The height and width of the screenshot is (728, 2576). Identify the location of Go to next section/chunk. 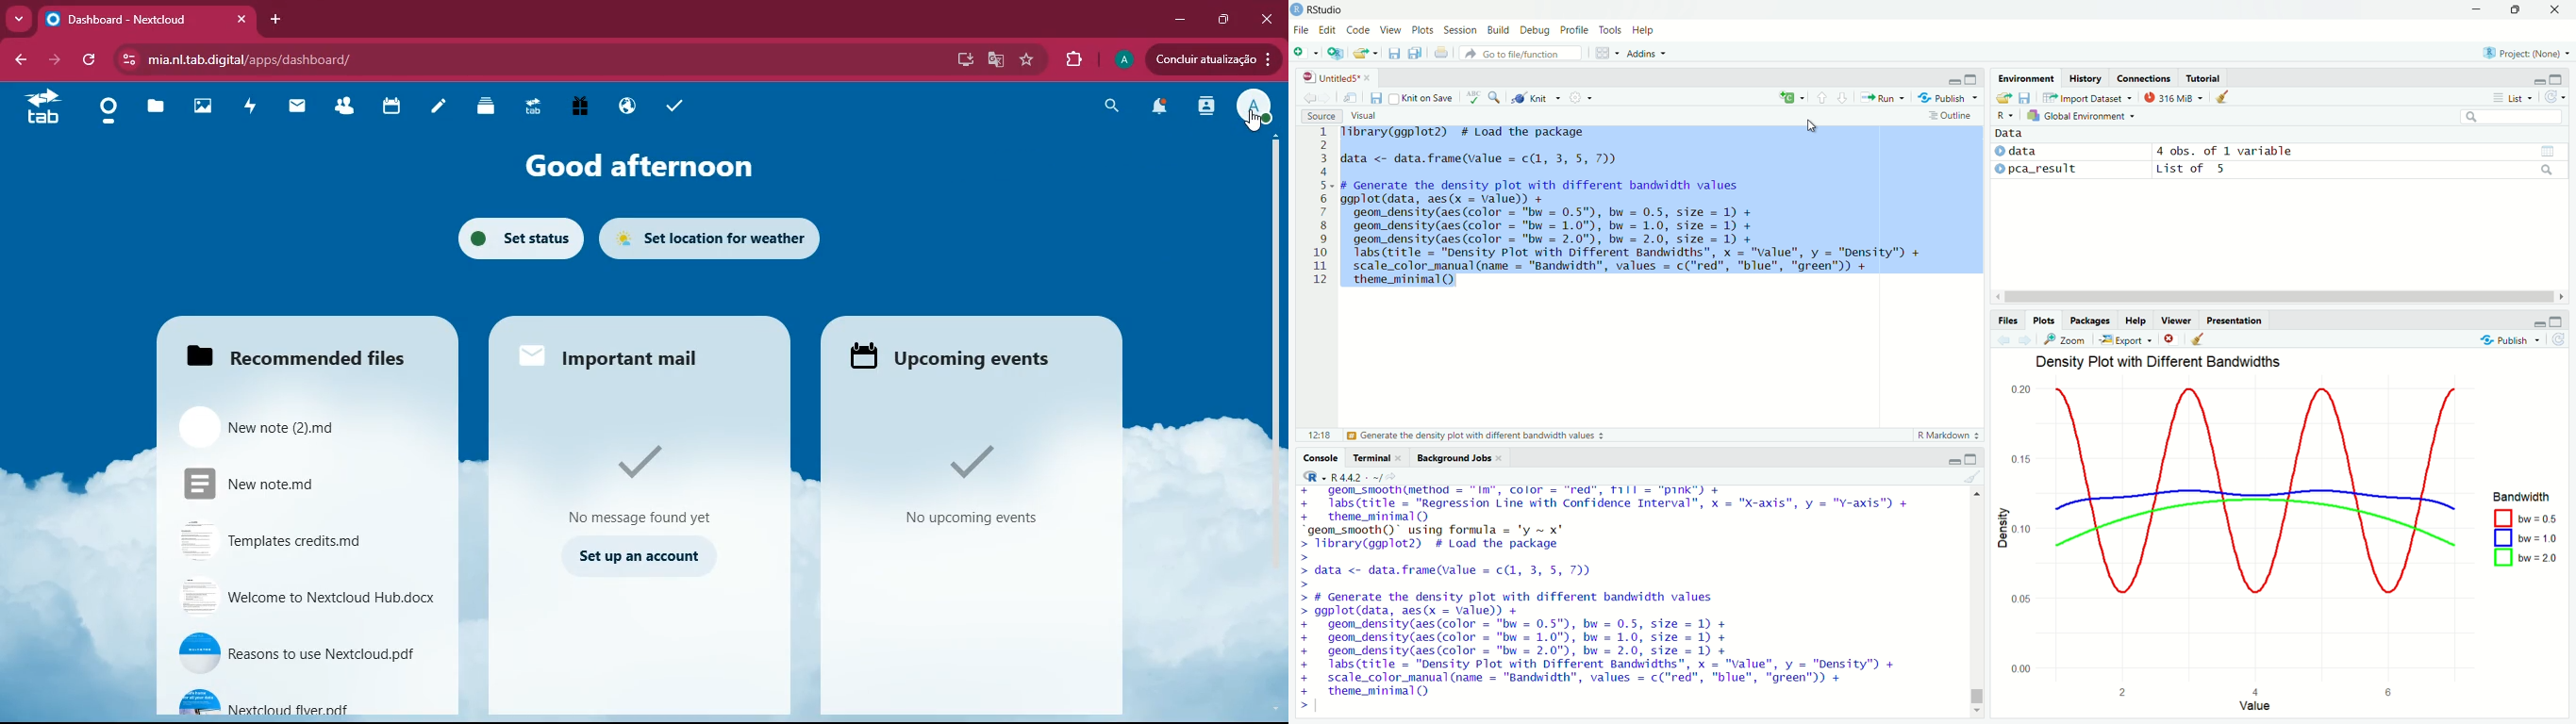
(1842, 97).